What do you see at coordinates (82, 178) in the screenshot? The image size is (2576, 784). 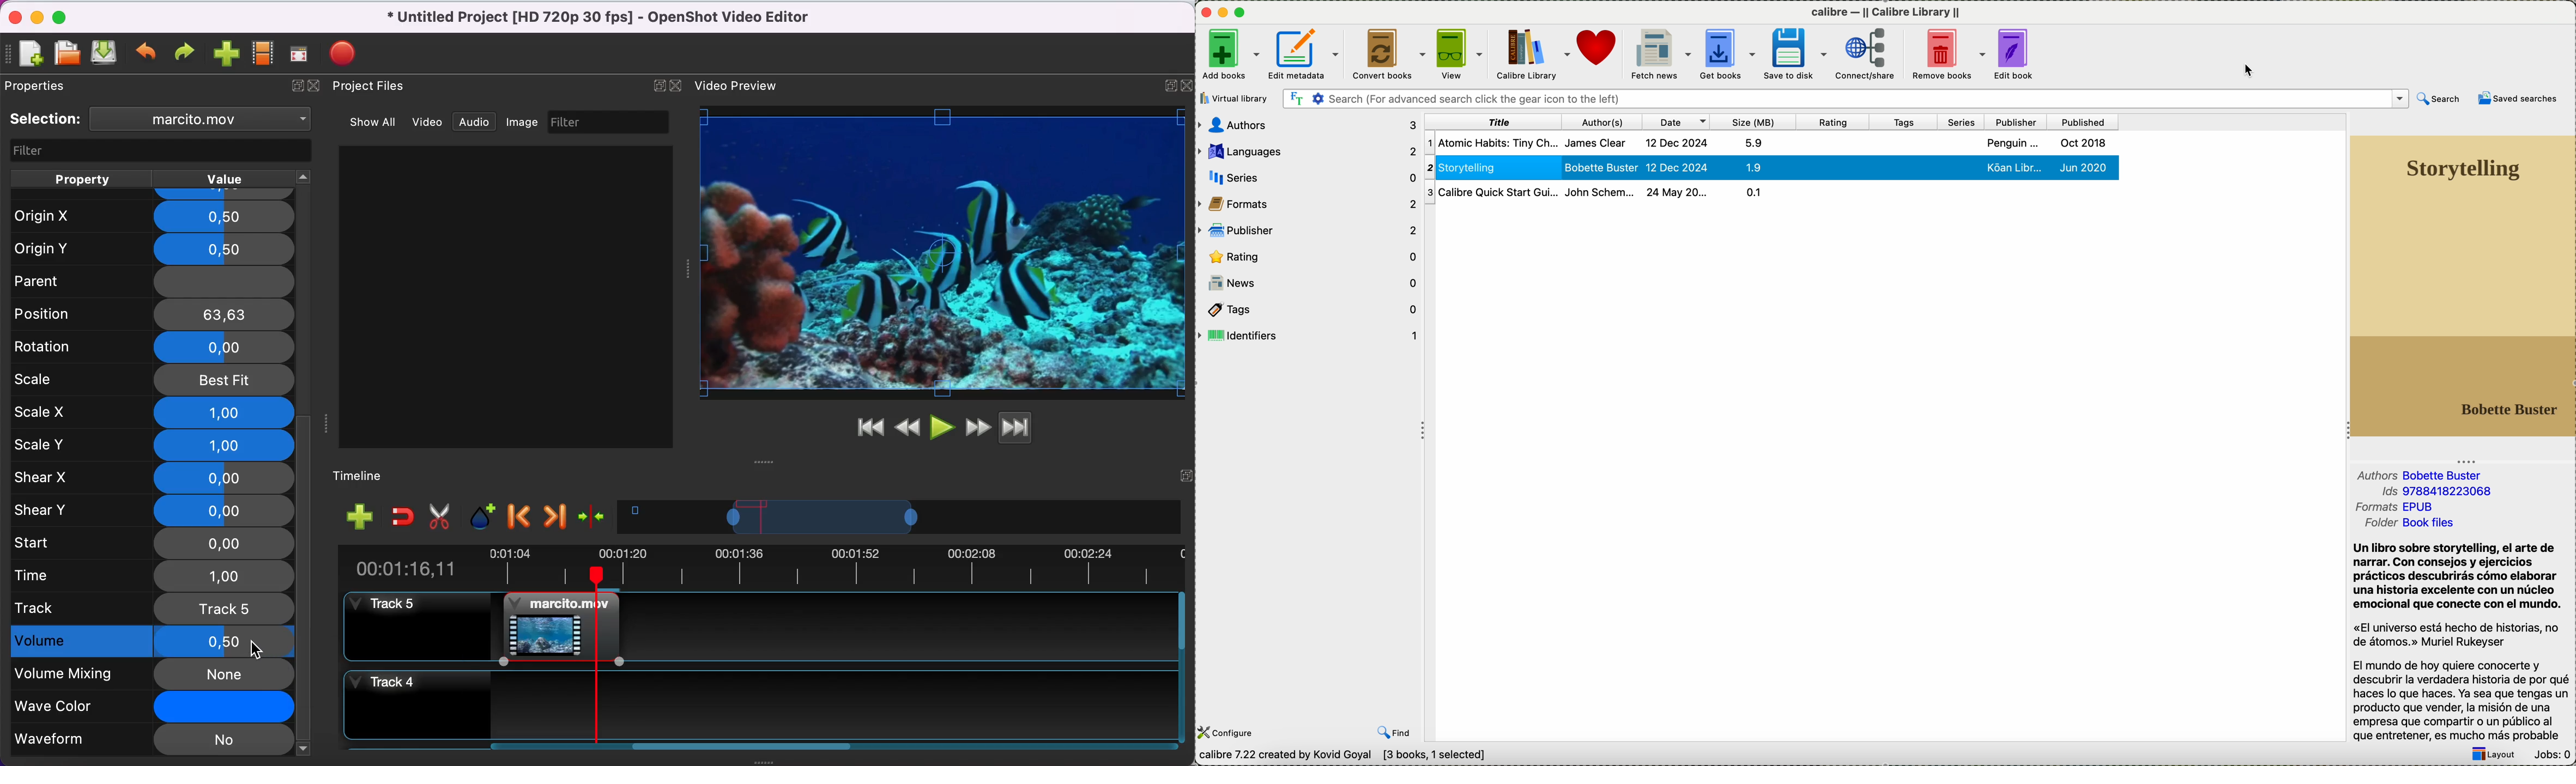 I see `property` at bounding box center [82, 178].